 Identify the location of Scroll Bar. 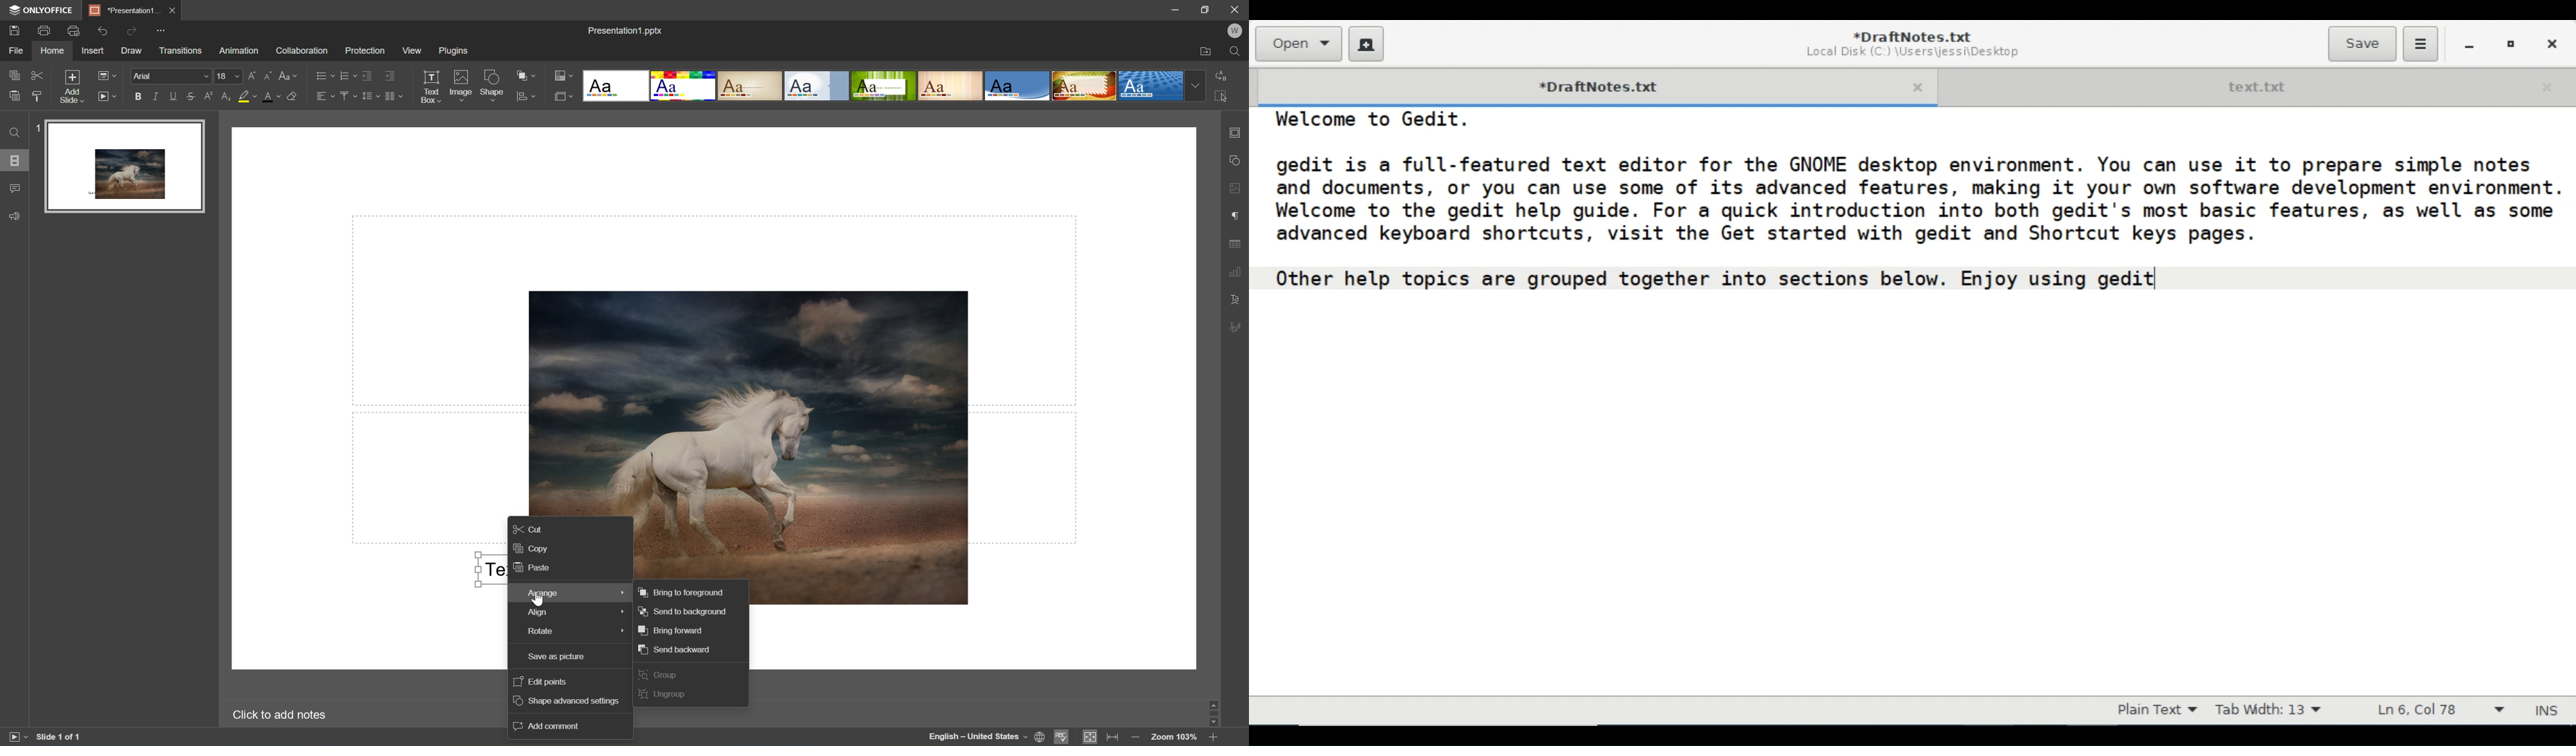
(1215, 711).